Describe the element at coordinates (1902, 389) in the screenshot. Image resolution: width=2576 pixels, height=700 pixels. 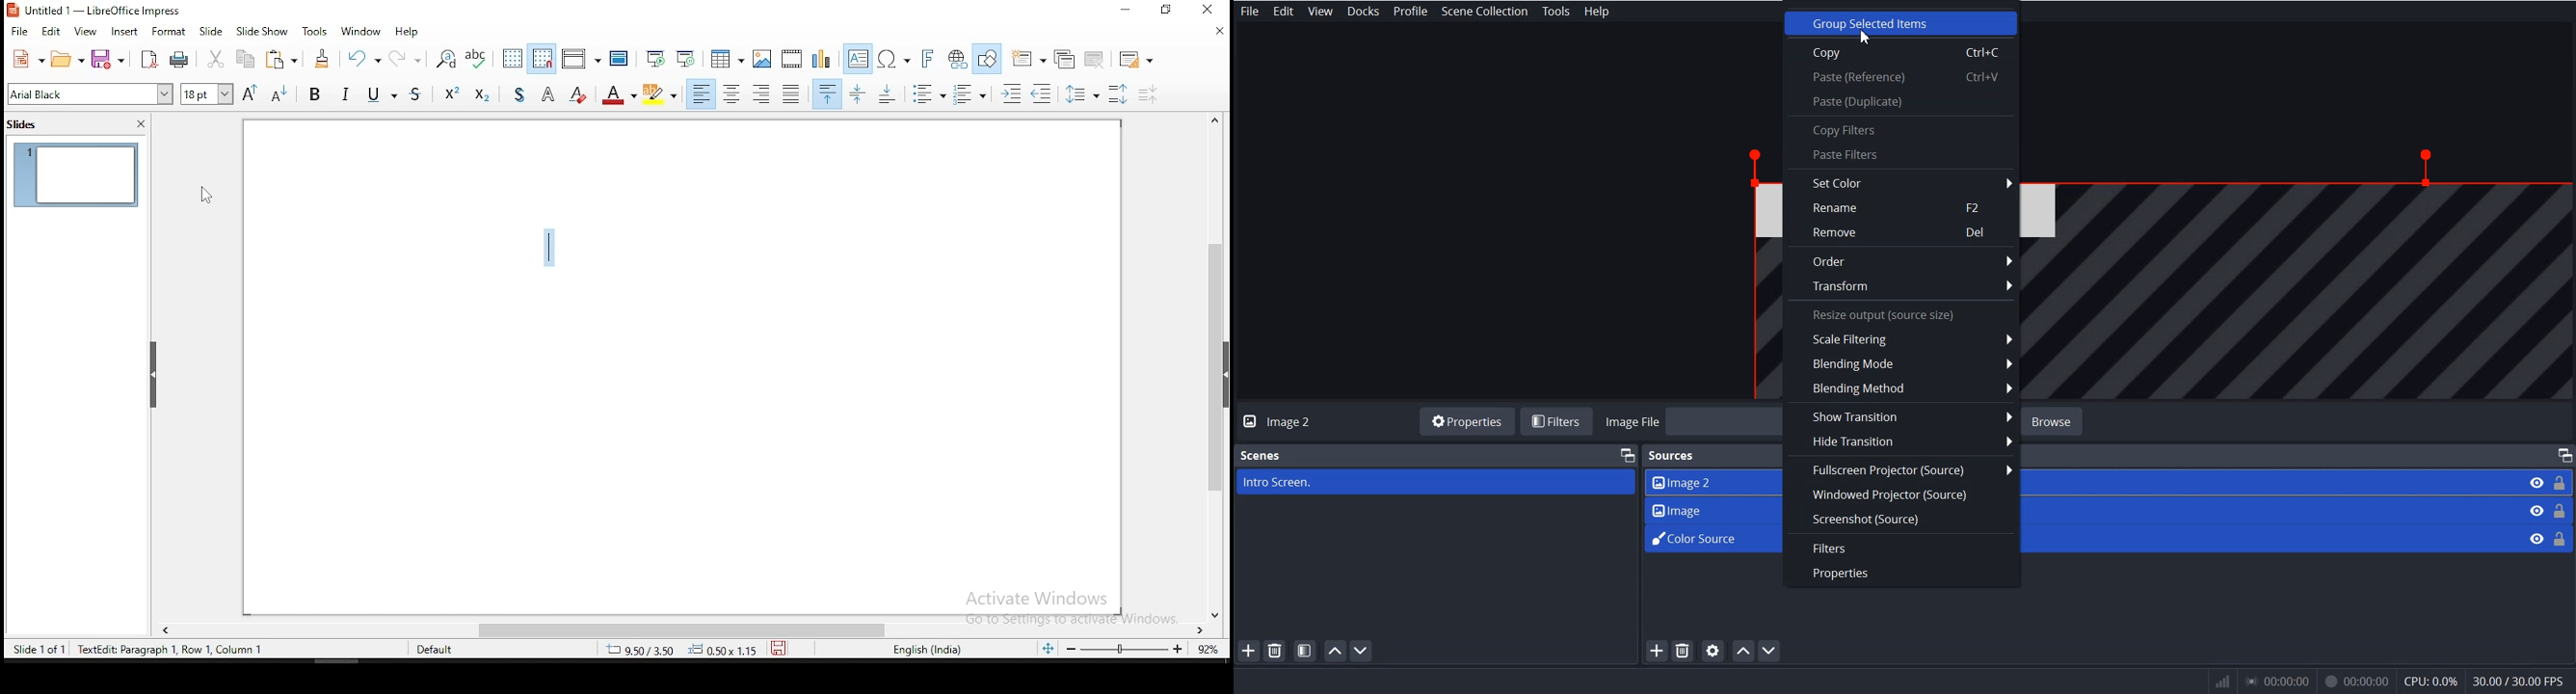
I see `Blending Method` at that location.